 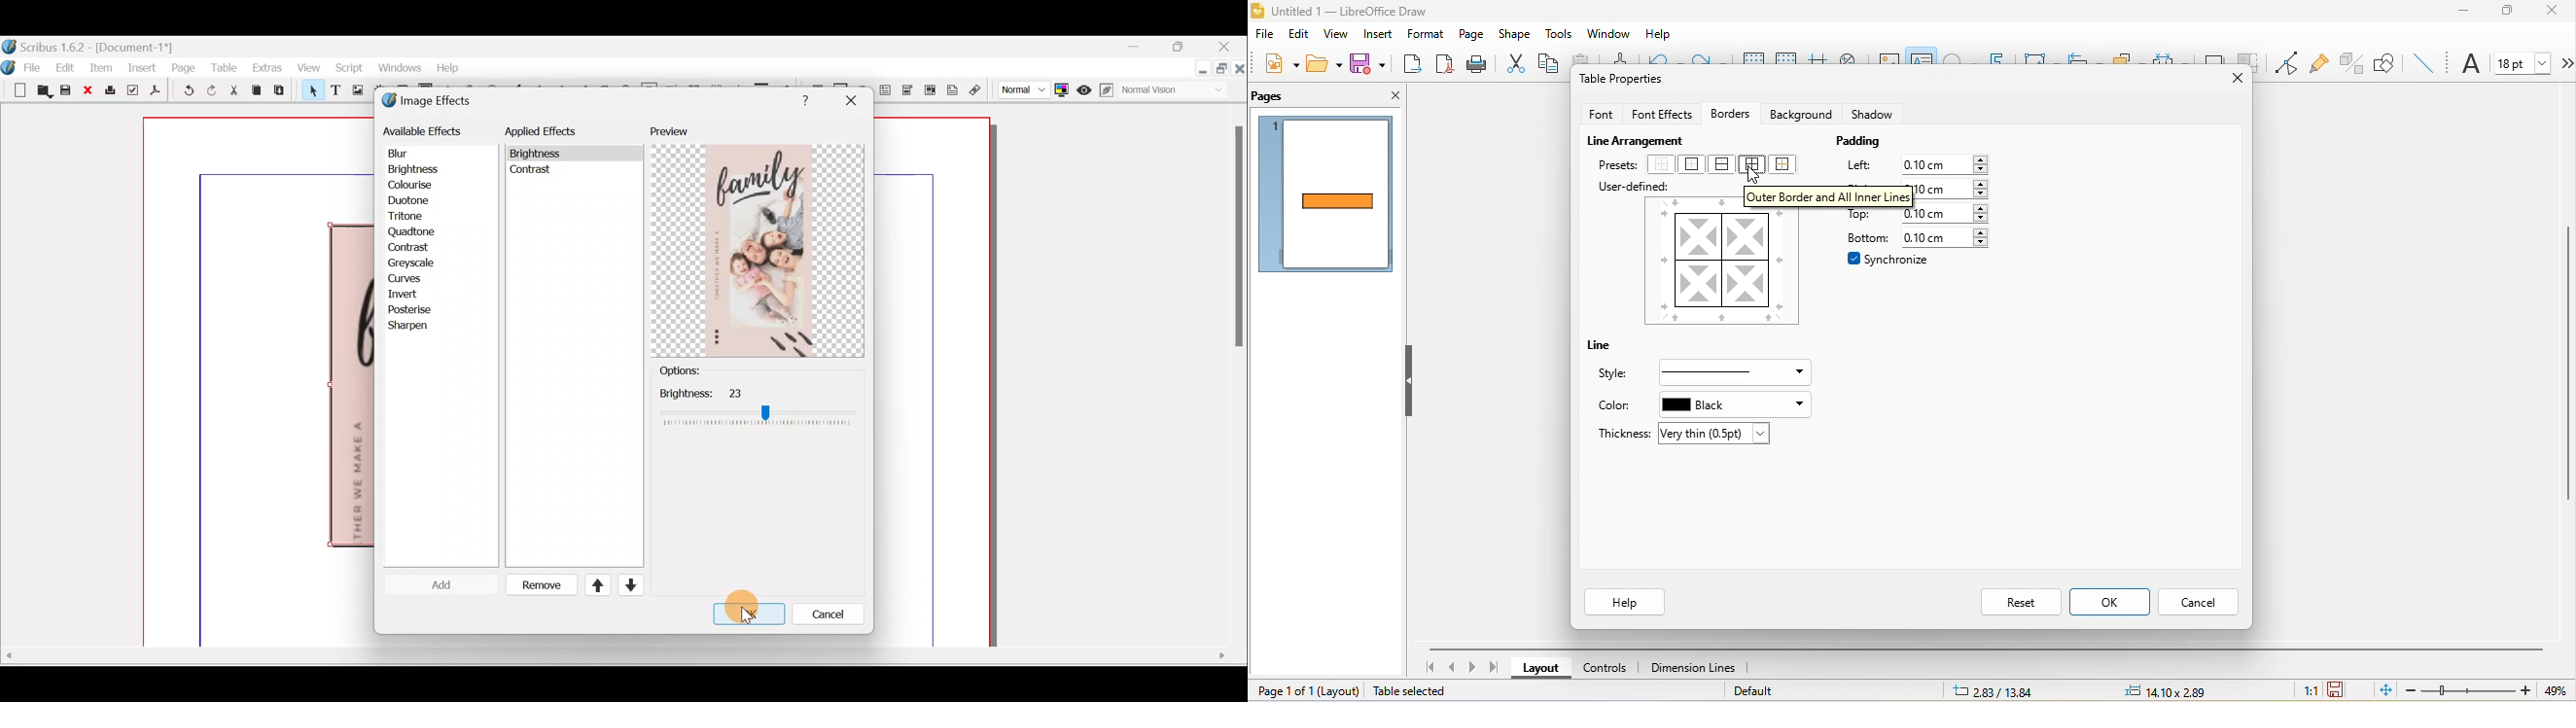 What do you see at coordinates (1472, 36) in the screenshot?
I see `page` at bounding box center [1472, 36].